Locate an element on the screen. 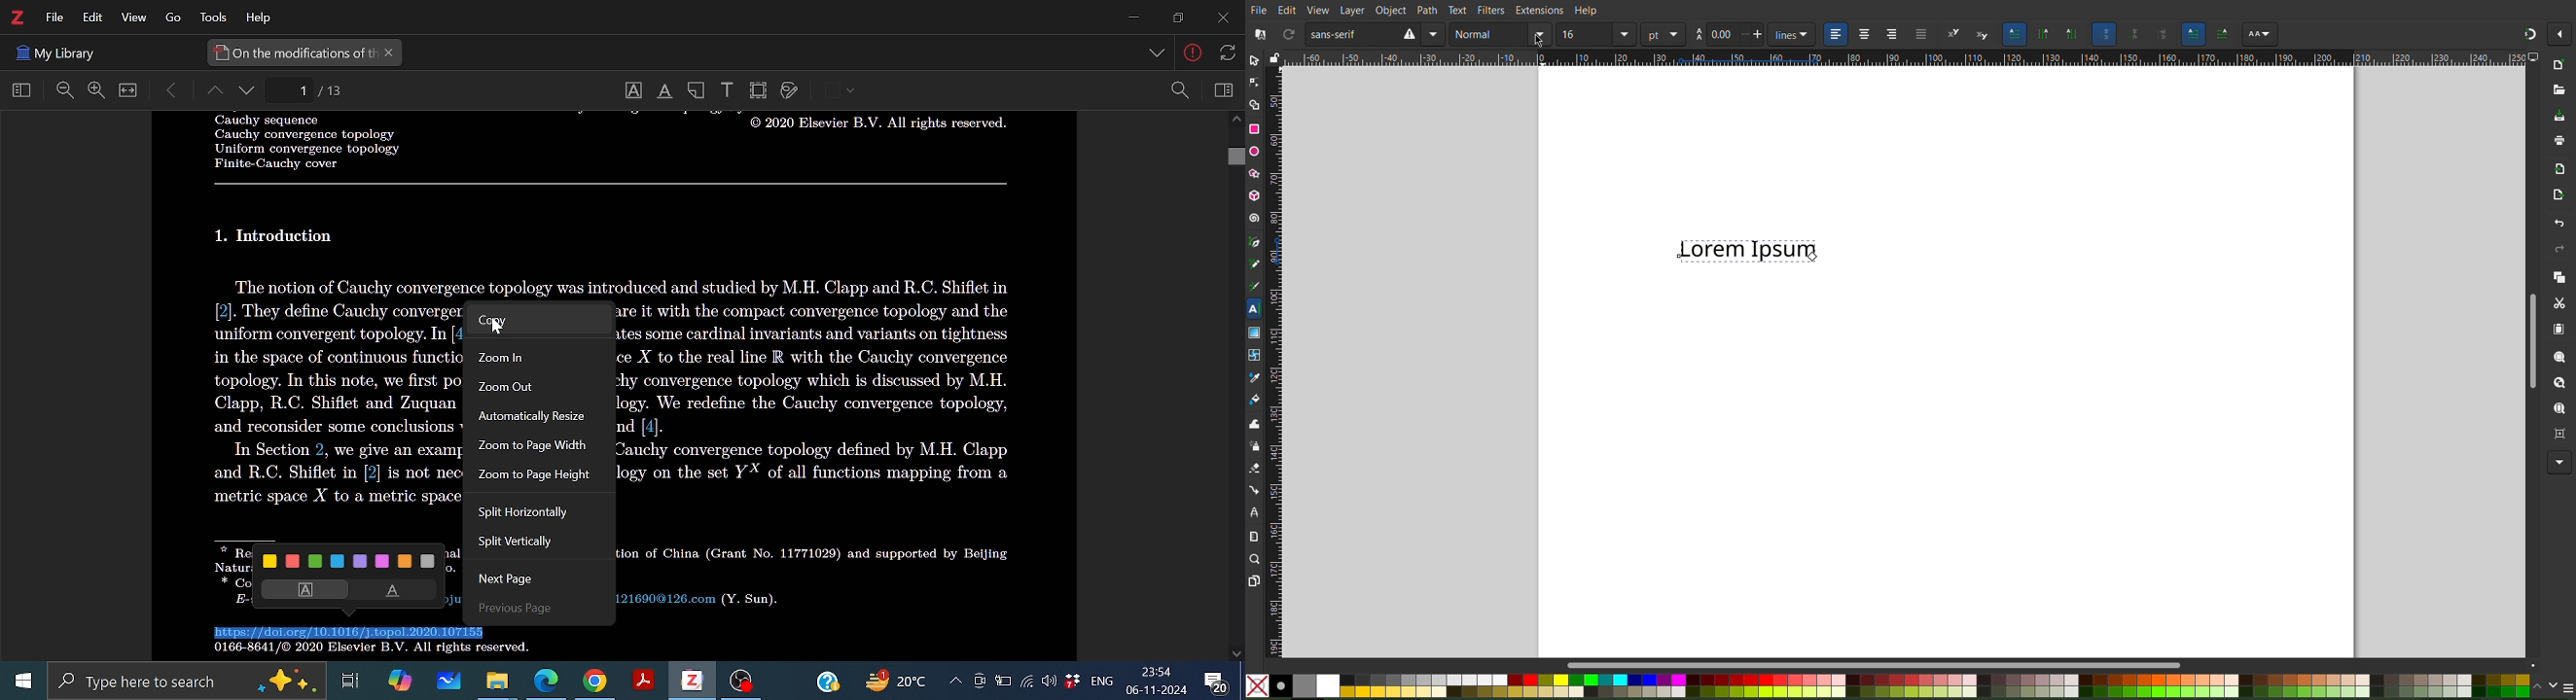   is located at coordinates (1159, 54).